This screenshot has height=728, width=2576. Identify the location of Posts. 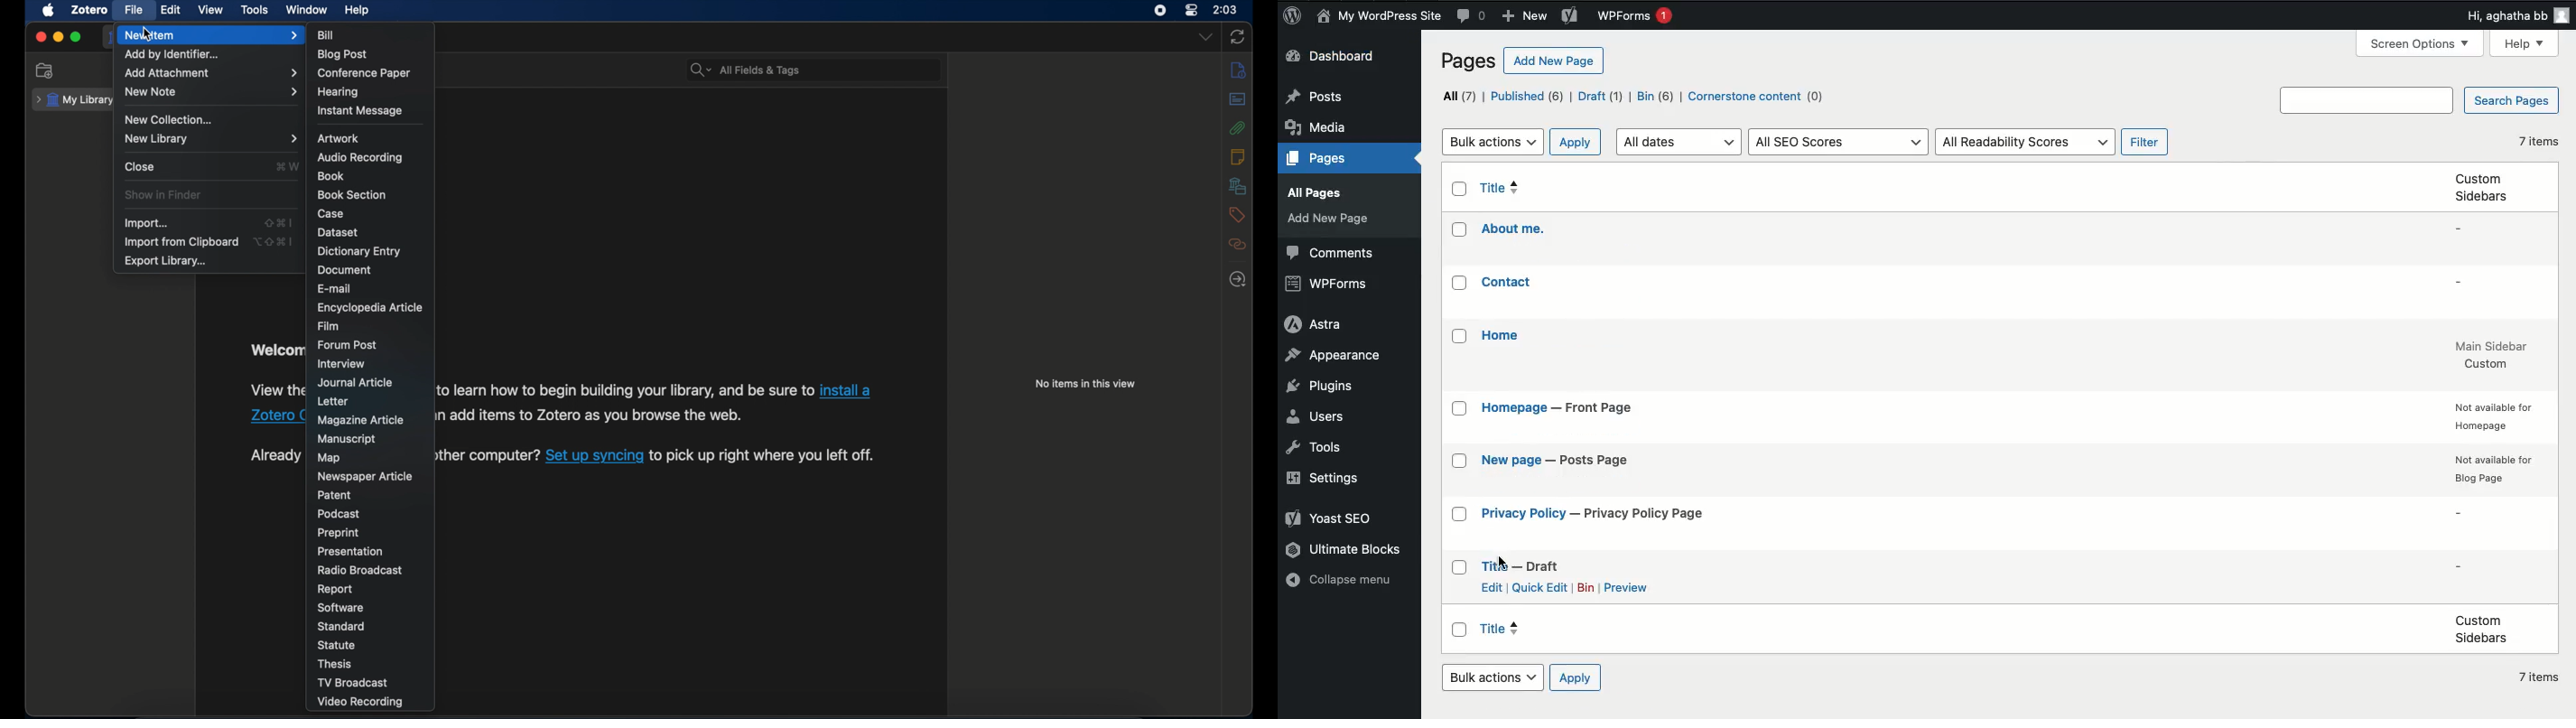
(1313, 98).